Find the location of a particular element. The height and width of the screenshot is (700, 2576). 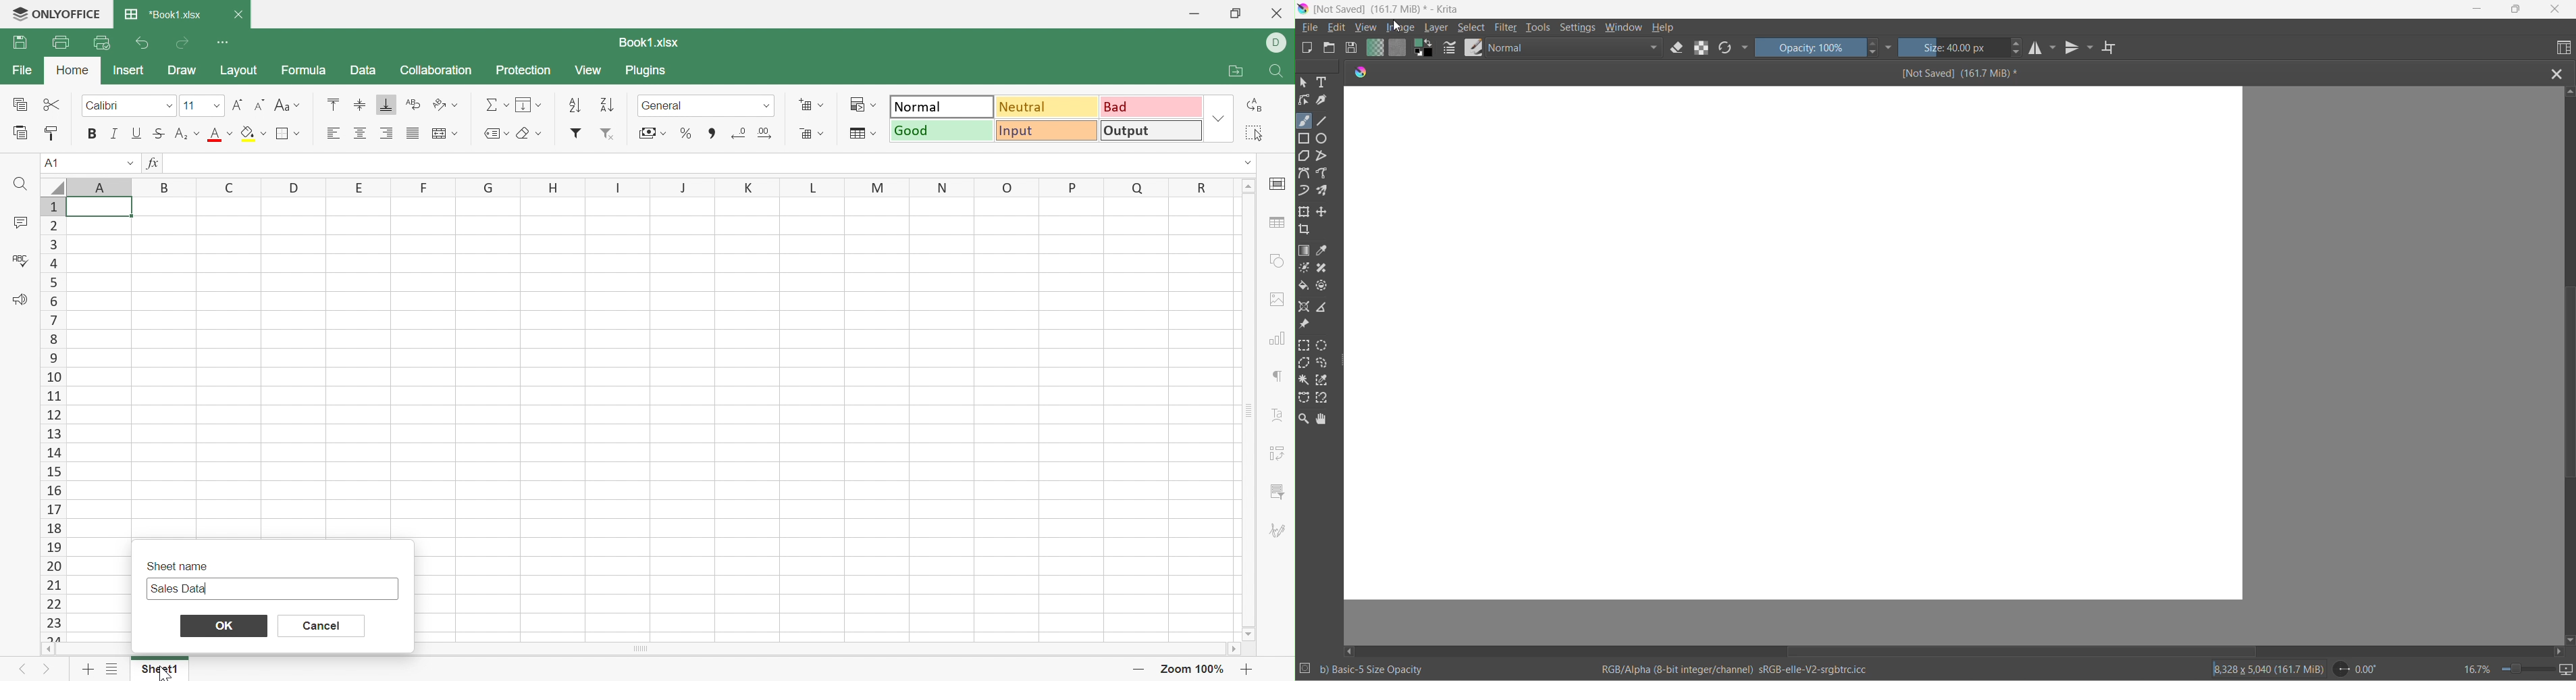

Filter menu is located at coordinates (1278, 493).